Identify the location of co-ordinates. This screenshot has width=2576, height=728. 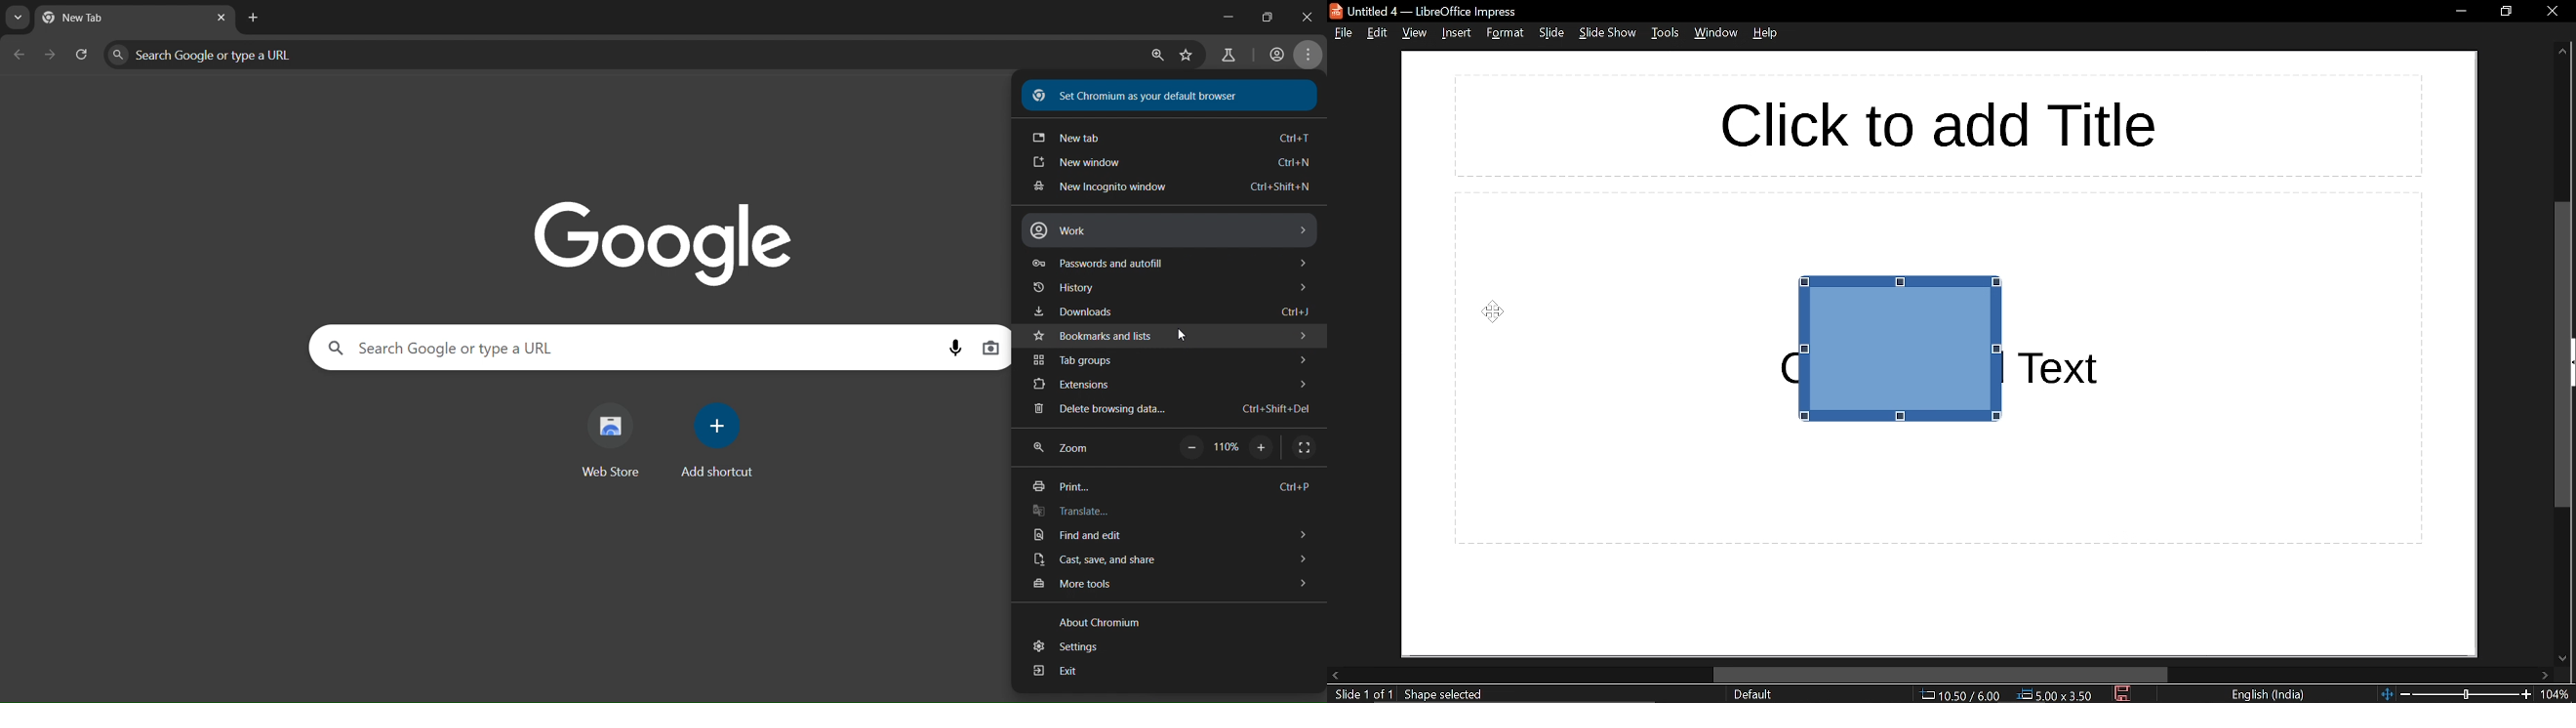
(1959, 695).